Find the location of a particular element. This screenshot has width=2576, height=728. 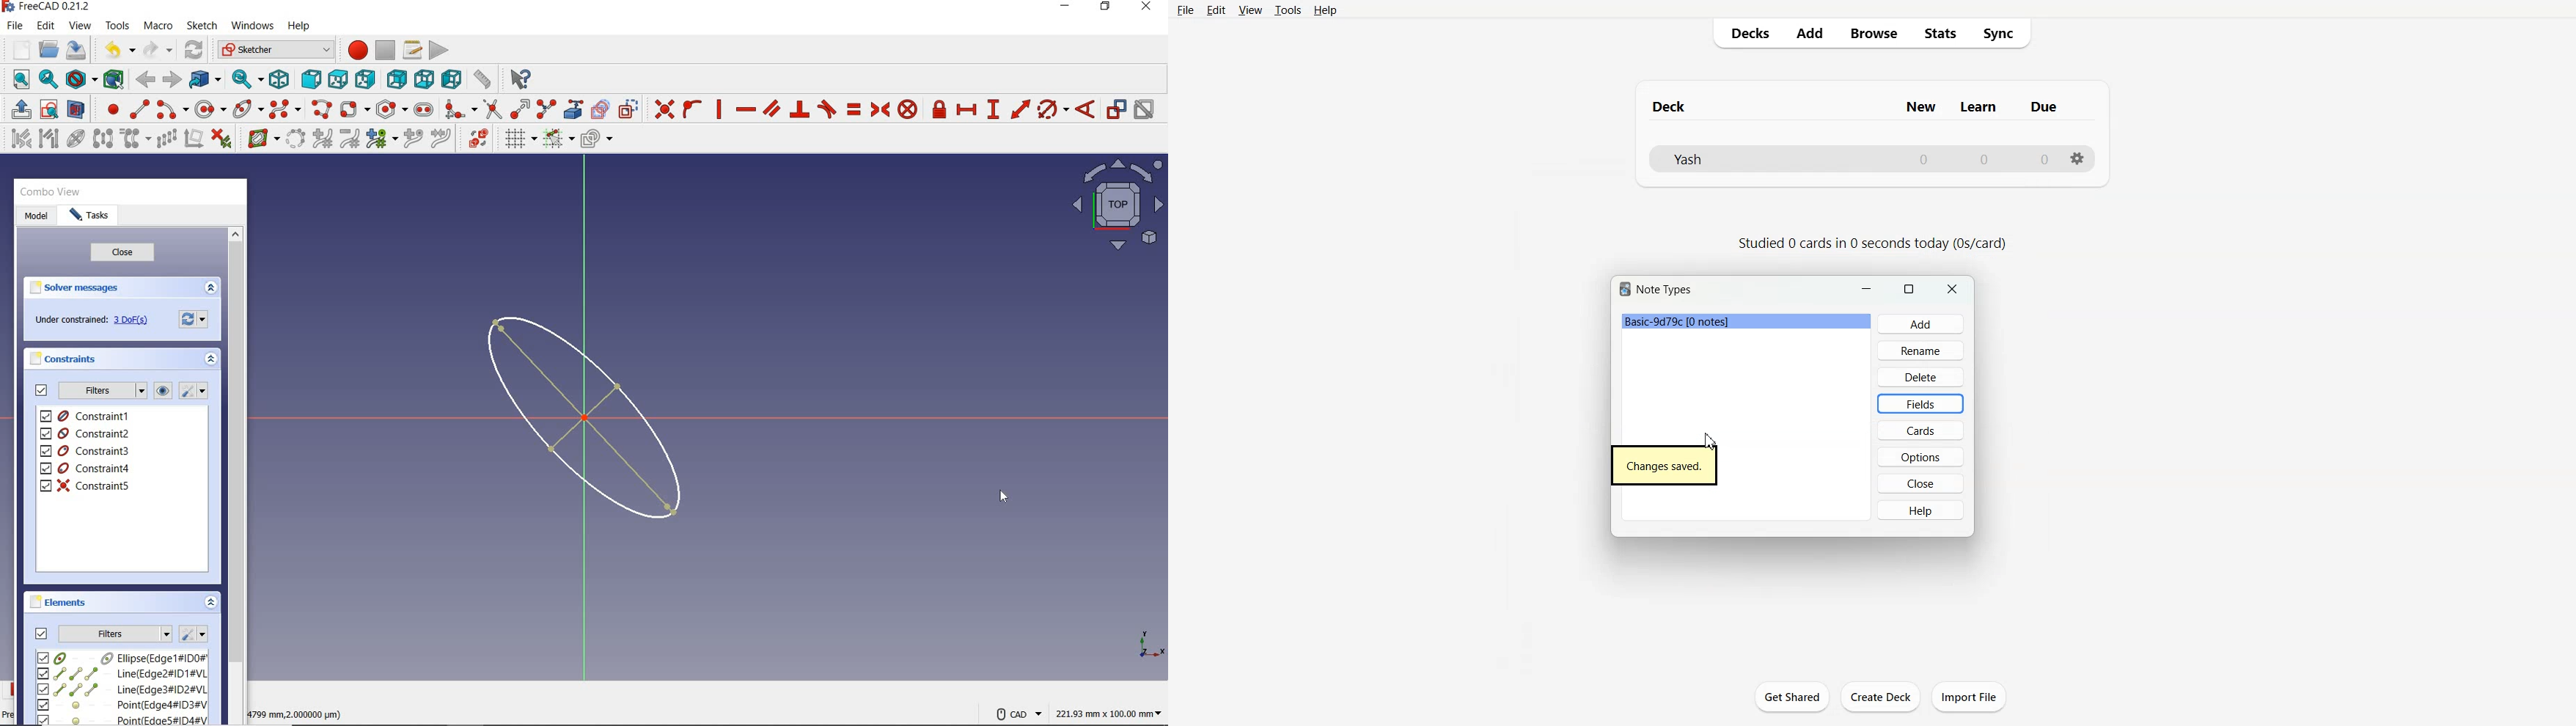

Close is located at coordinates (1920, 483).